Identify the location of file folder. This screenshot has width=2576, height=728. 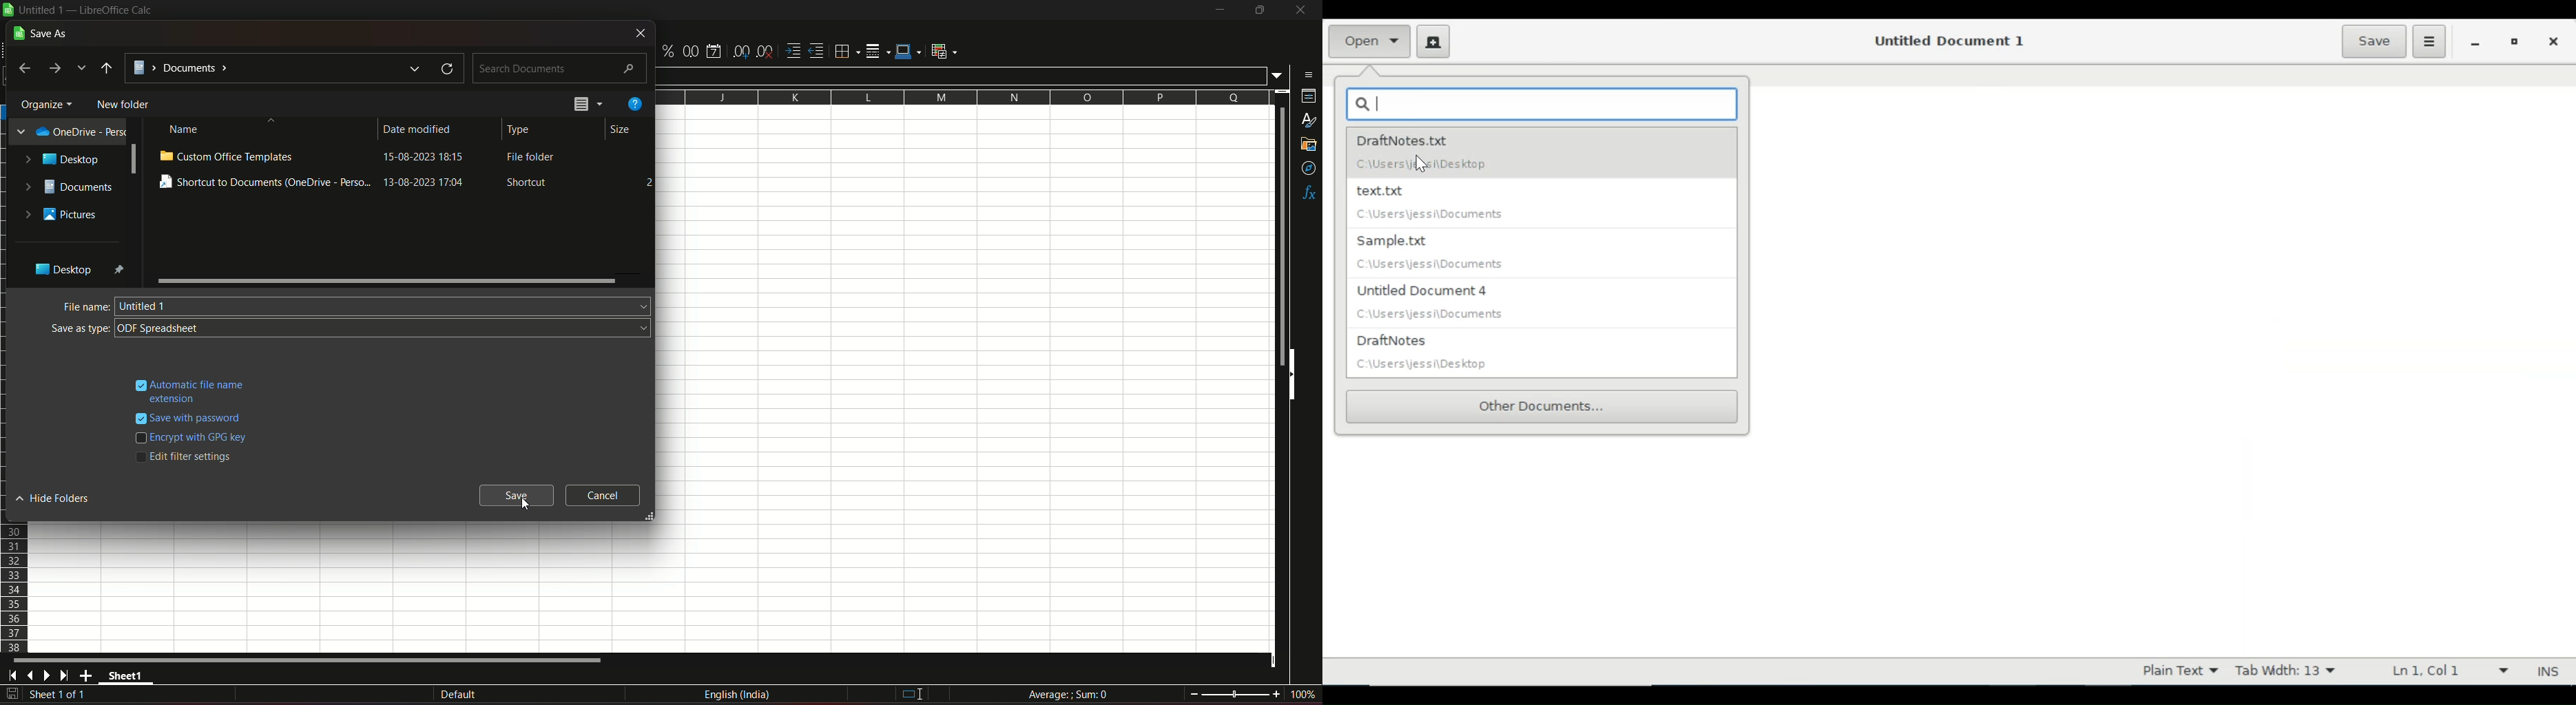
(532, 159).